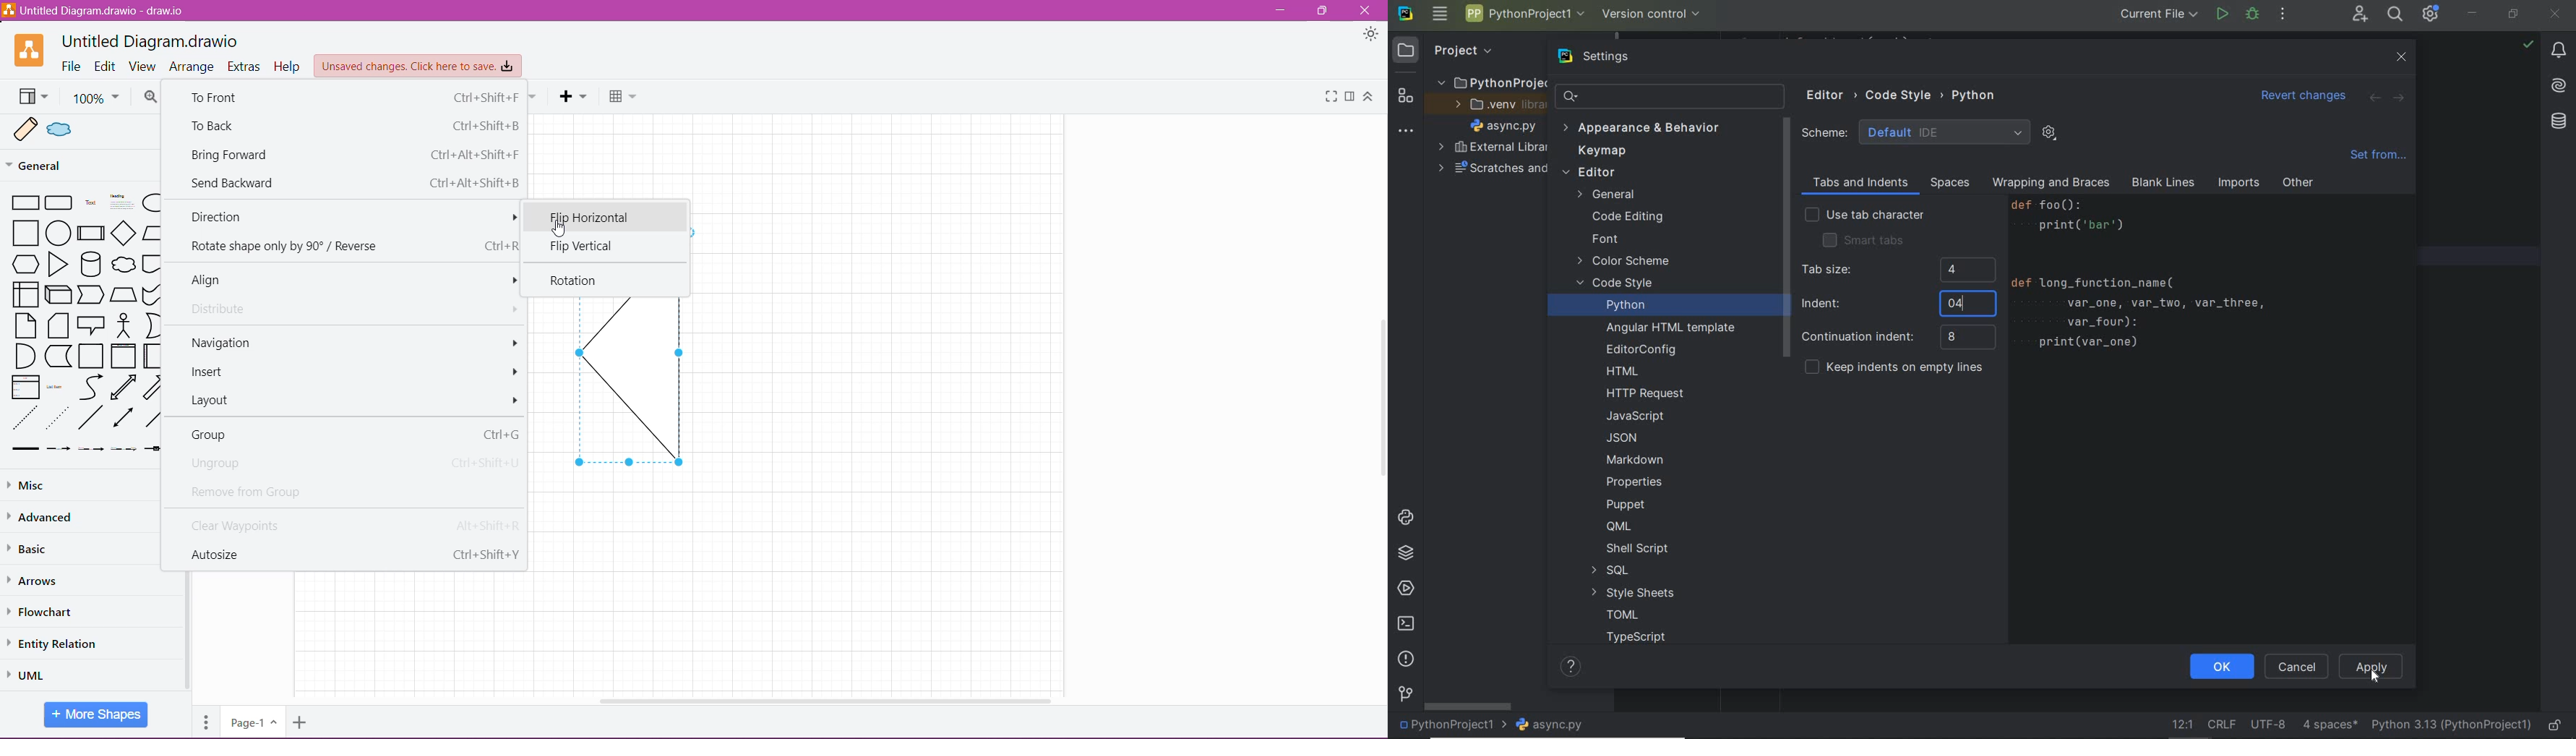 This screenshot has height=756, width=2576. What do you see at coordinates (355, 372) in the screenshot?
I see `Insert` at bounding box center [355, 372].